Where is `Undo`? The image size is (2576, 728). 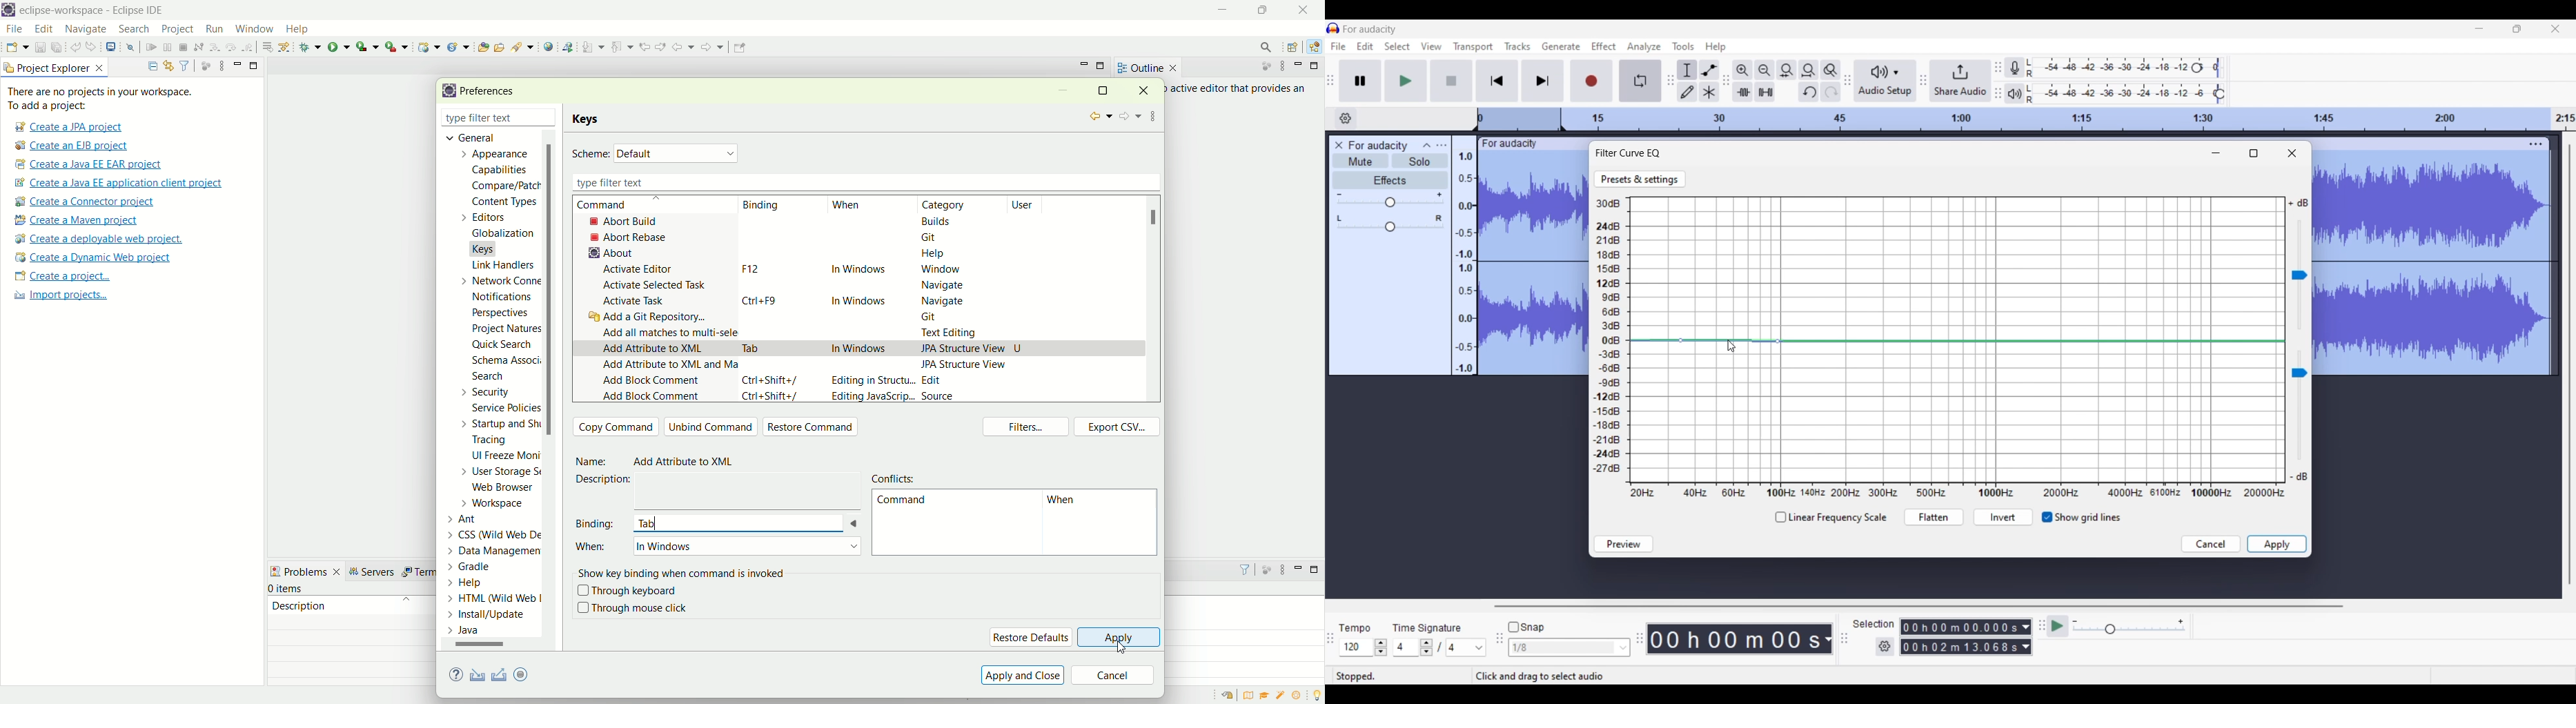
Undo is located at coordinates (1808, 91).